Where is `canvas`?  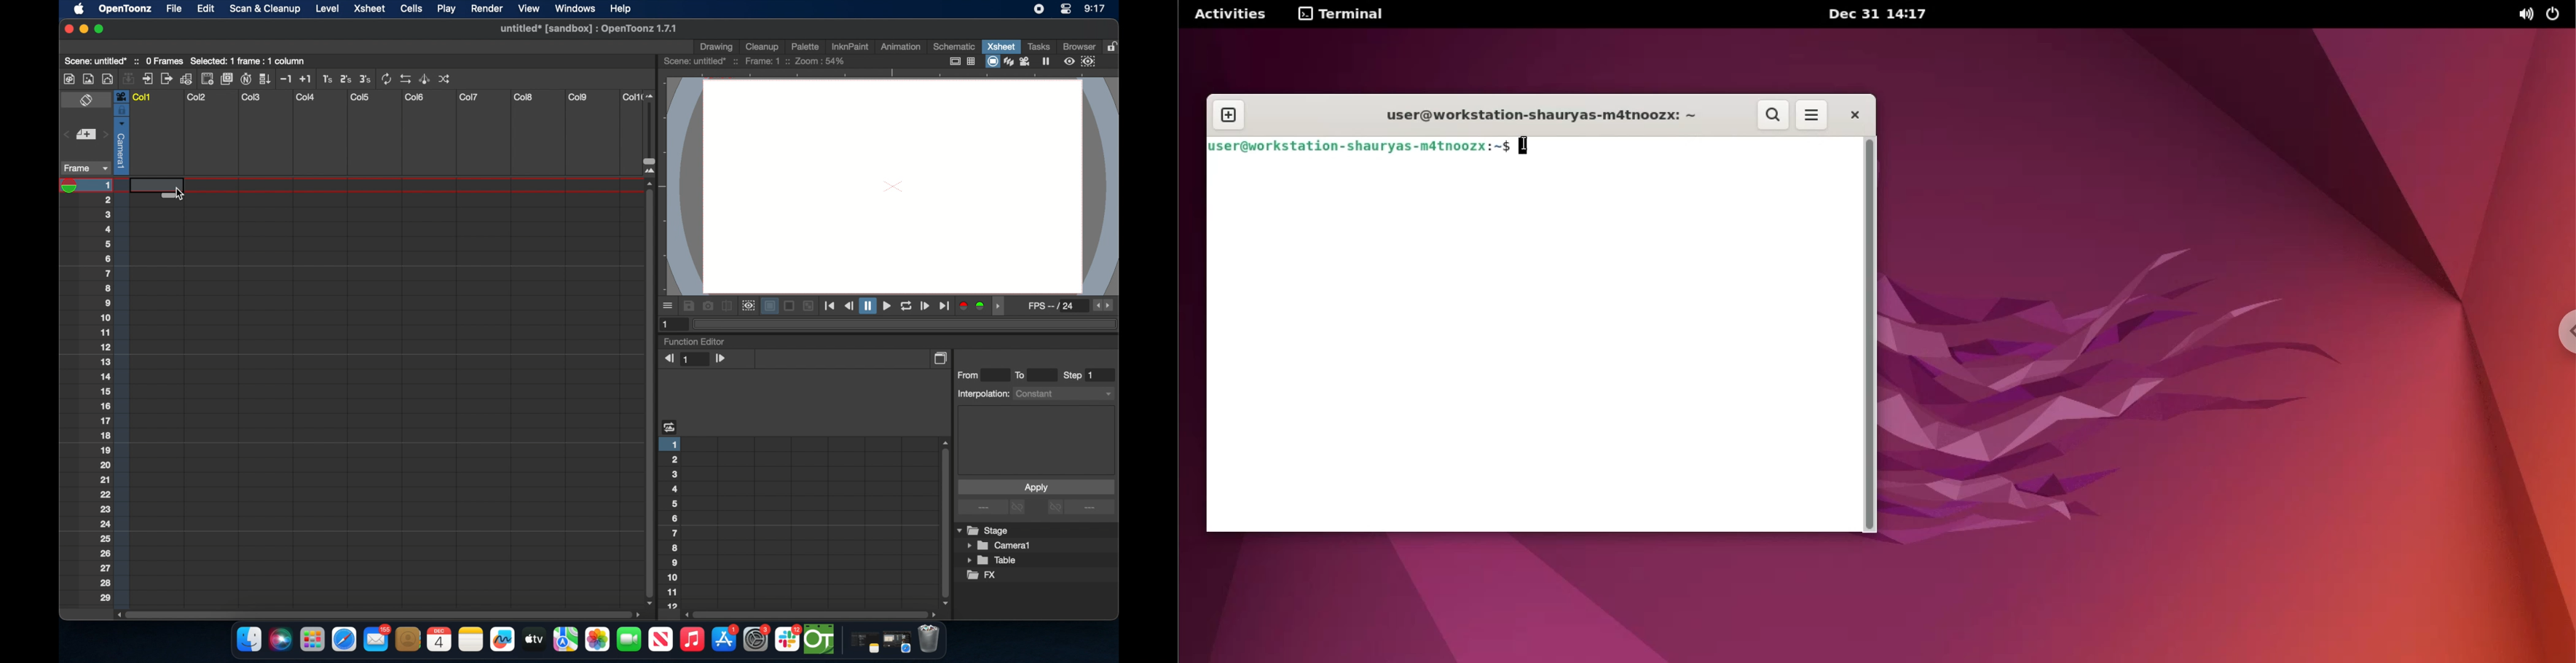 canvas is located at coordinates (892, 185).